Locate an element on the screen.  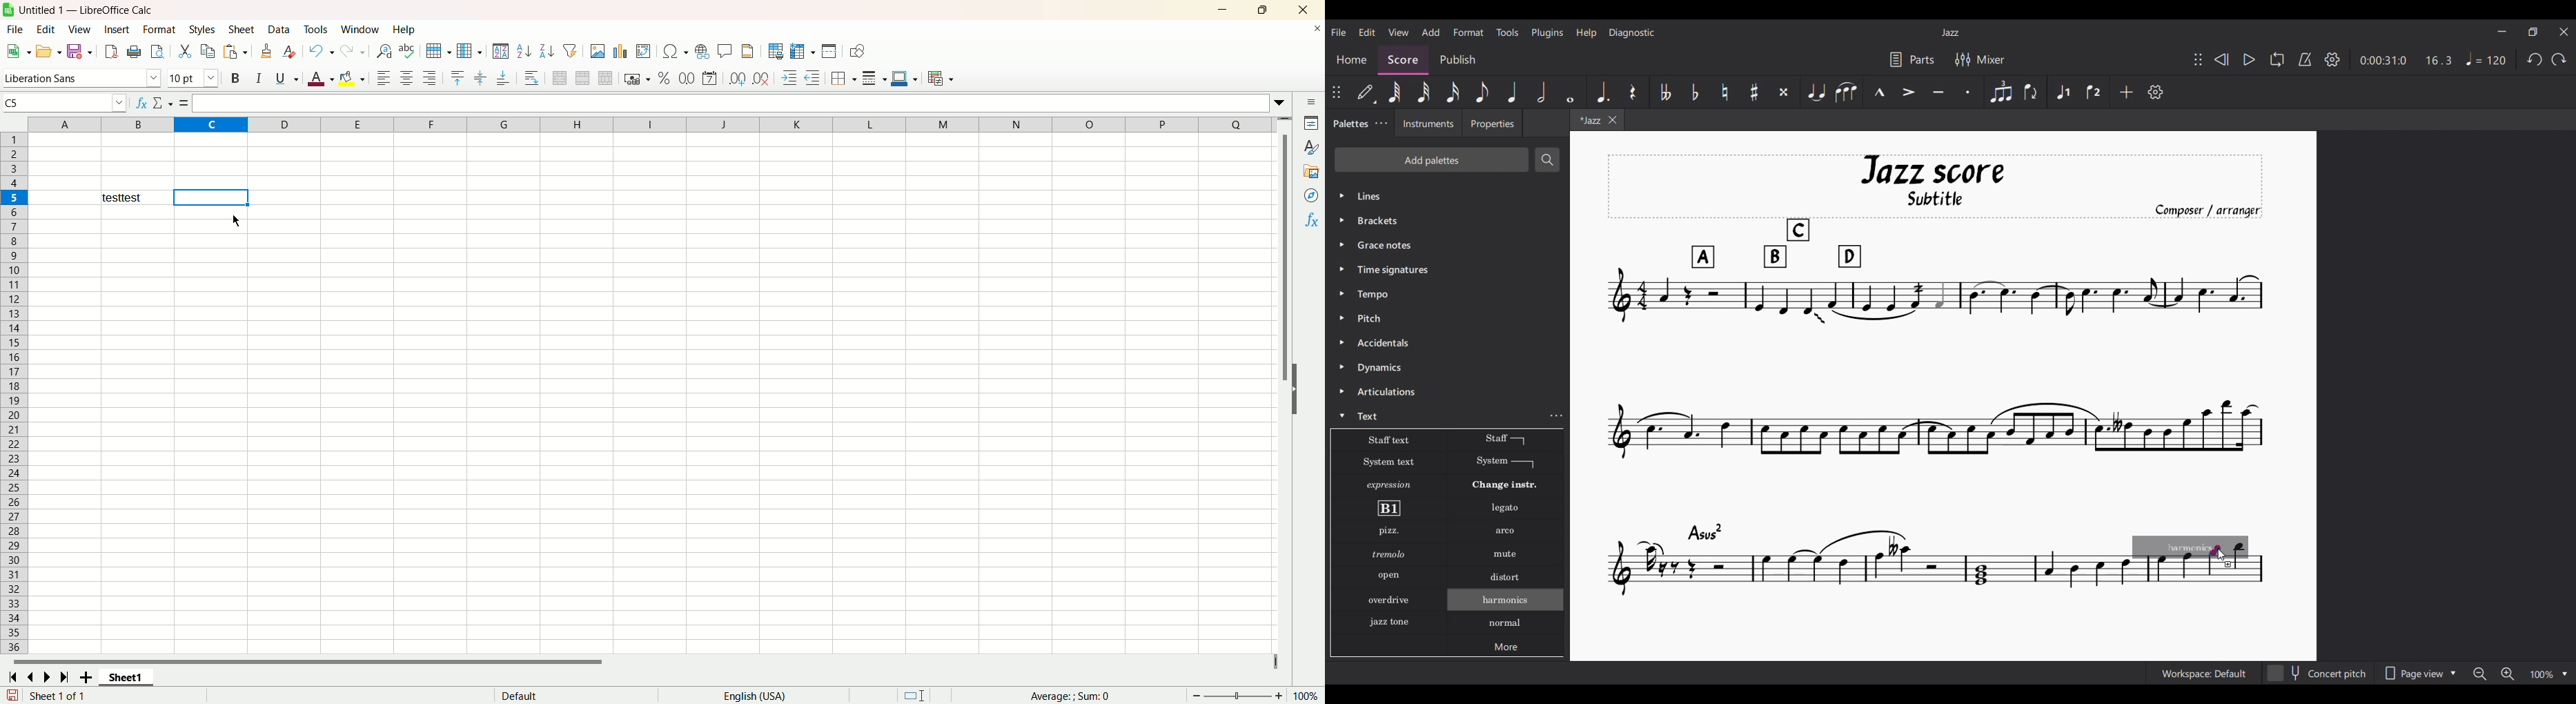
Arco is located at coordinates (1506, 531).